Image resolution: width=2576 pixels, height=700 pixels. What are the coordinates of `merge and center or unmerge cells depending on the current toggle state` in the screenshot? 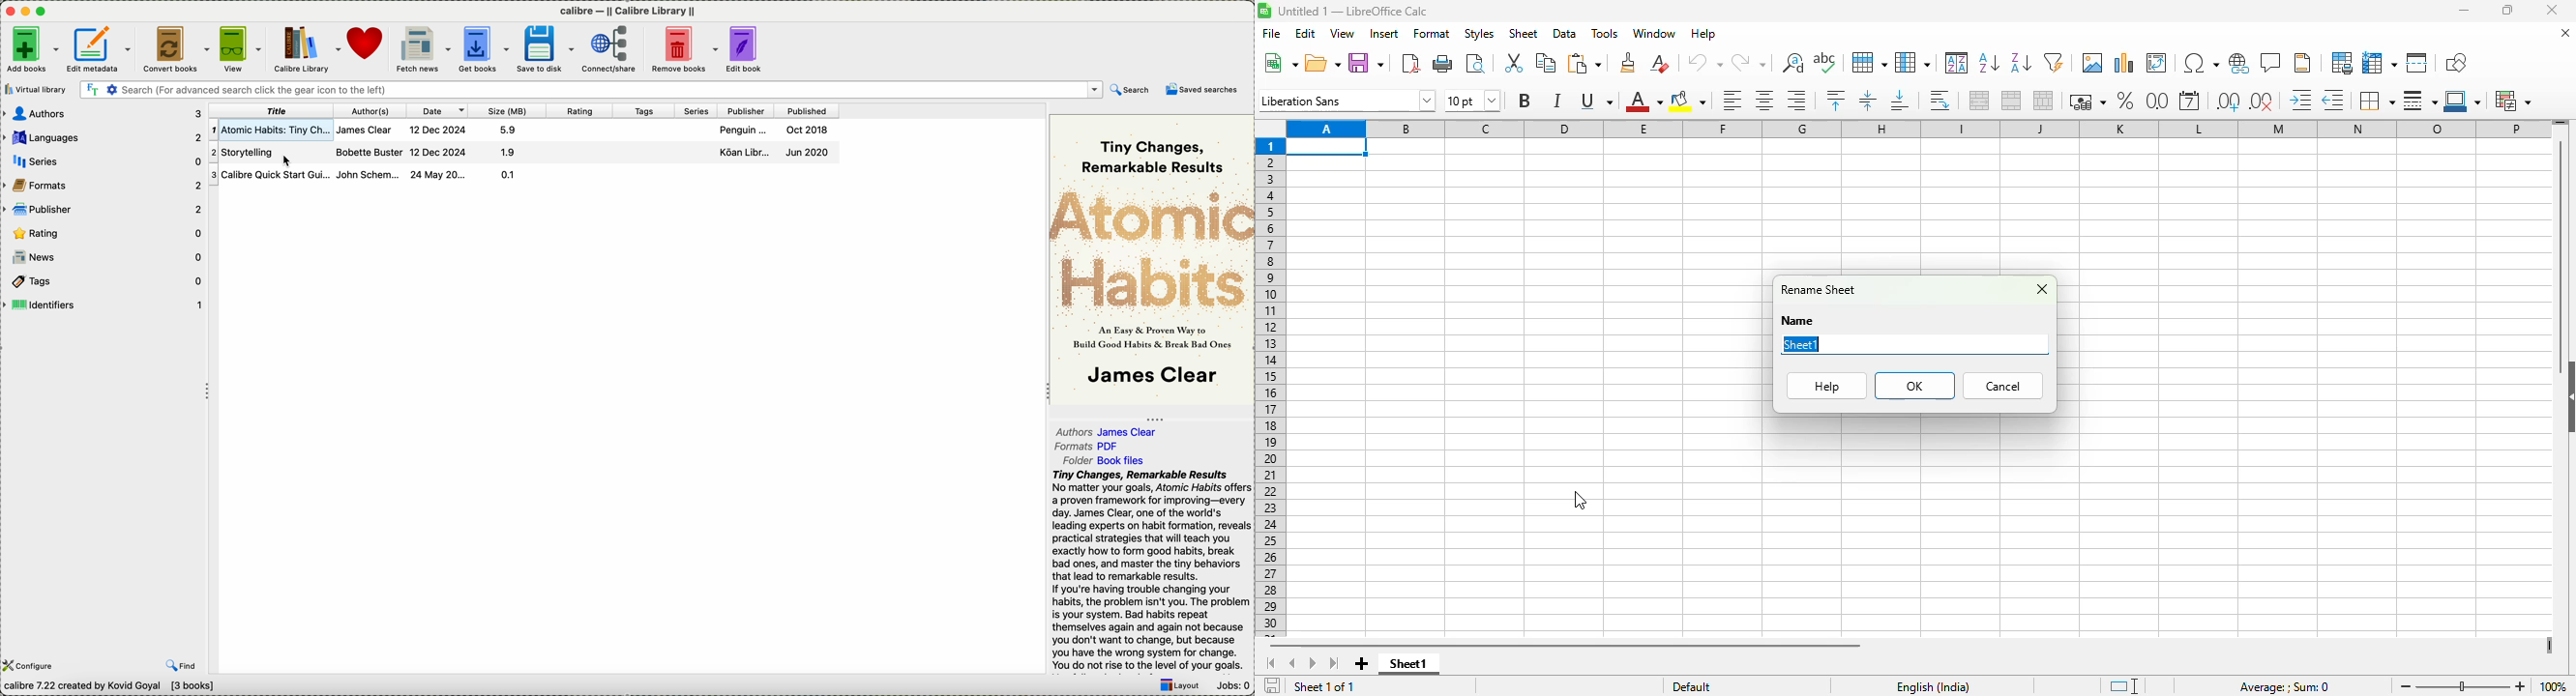 It's located at (1980, 101).